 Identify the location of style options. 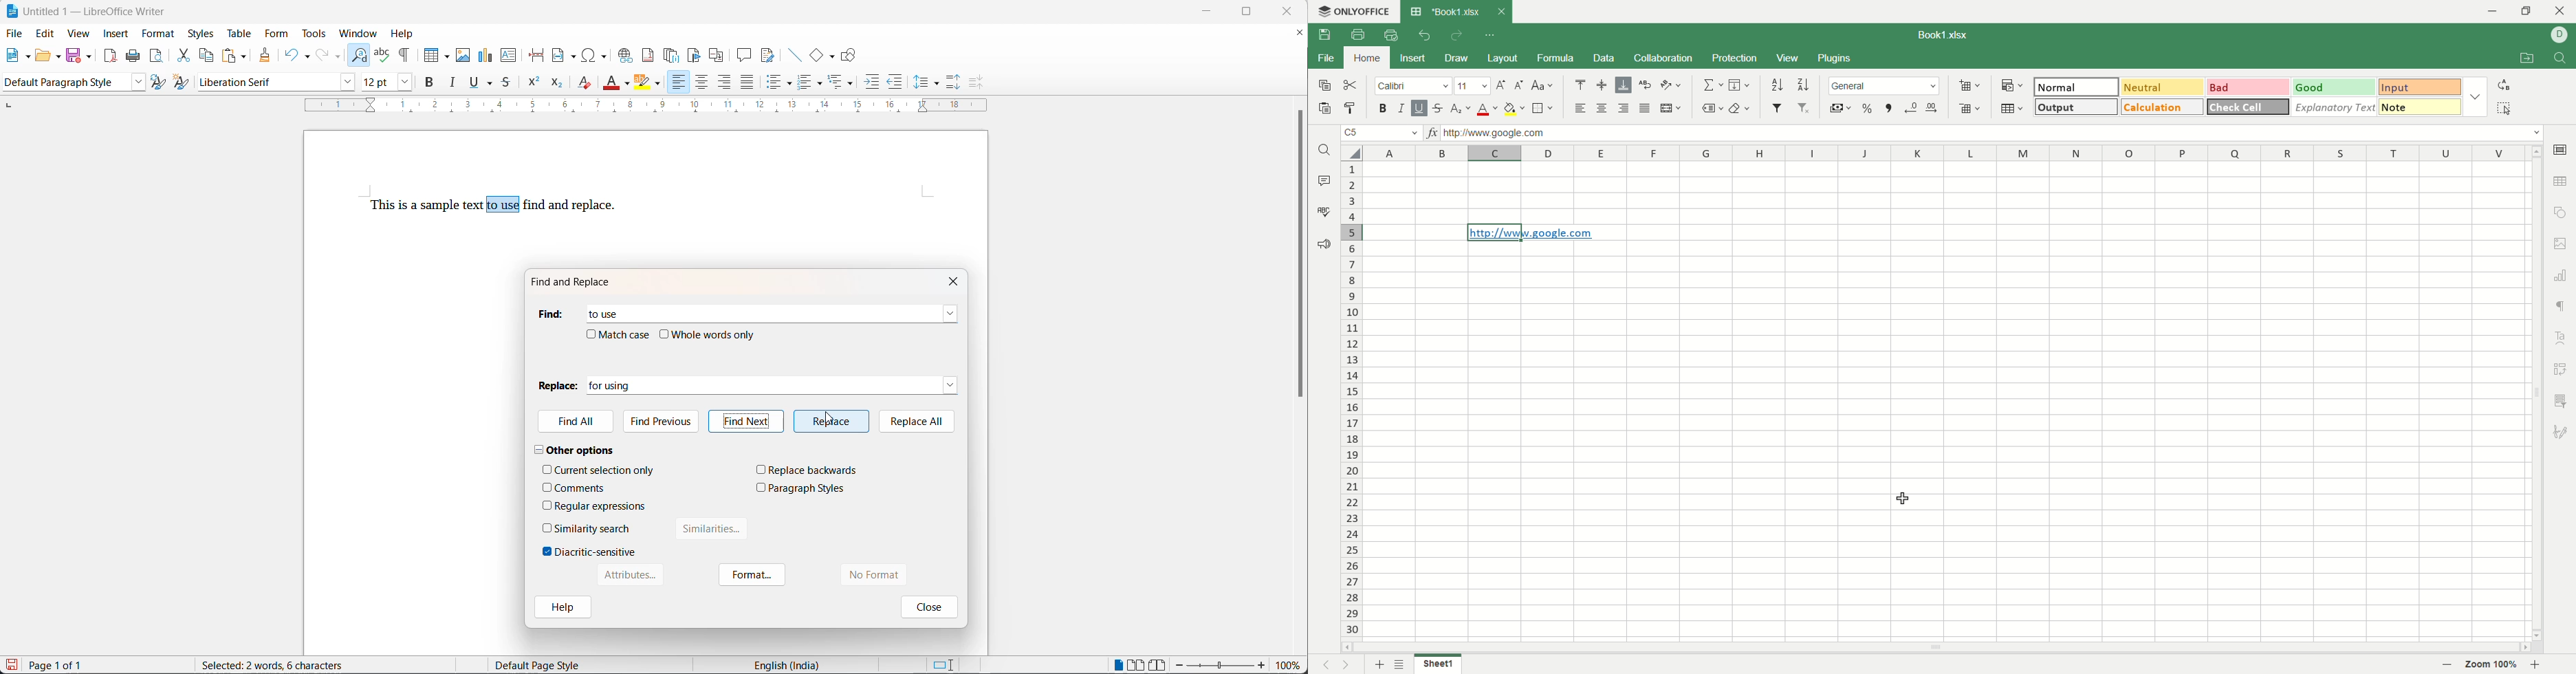
(135, 83).